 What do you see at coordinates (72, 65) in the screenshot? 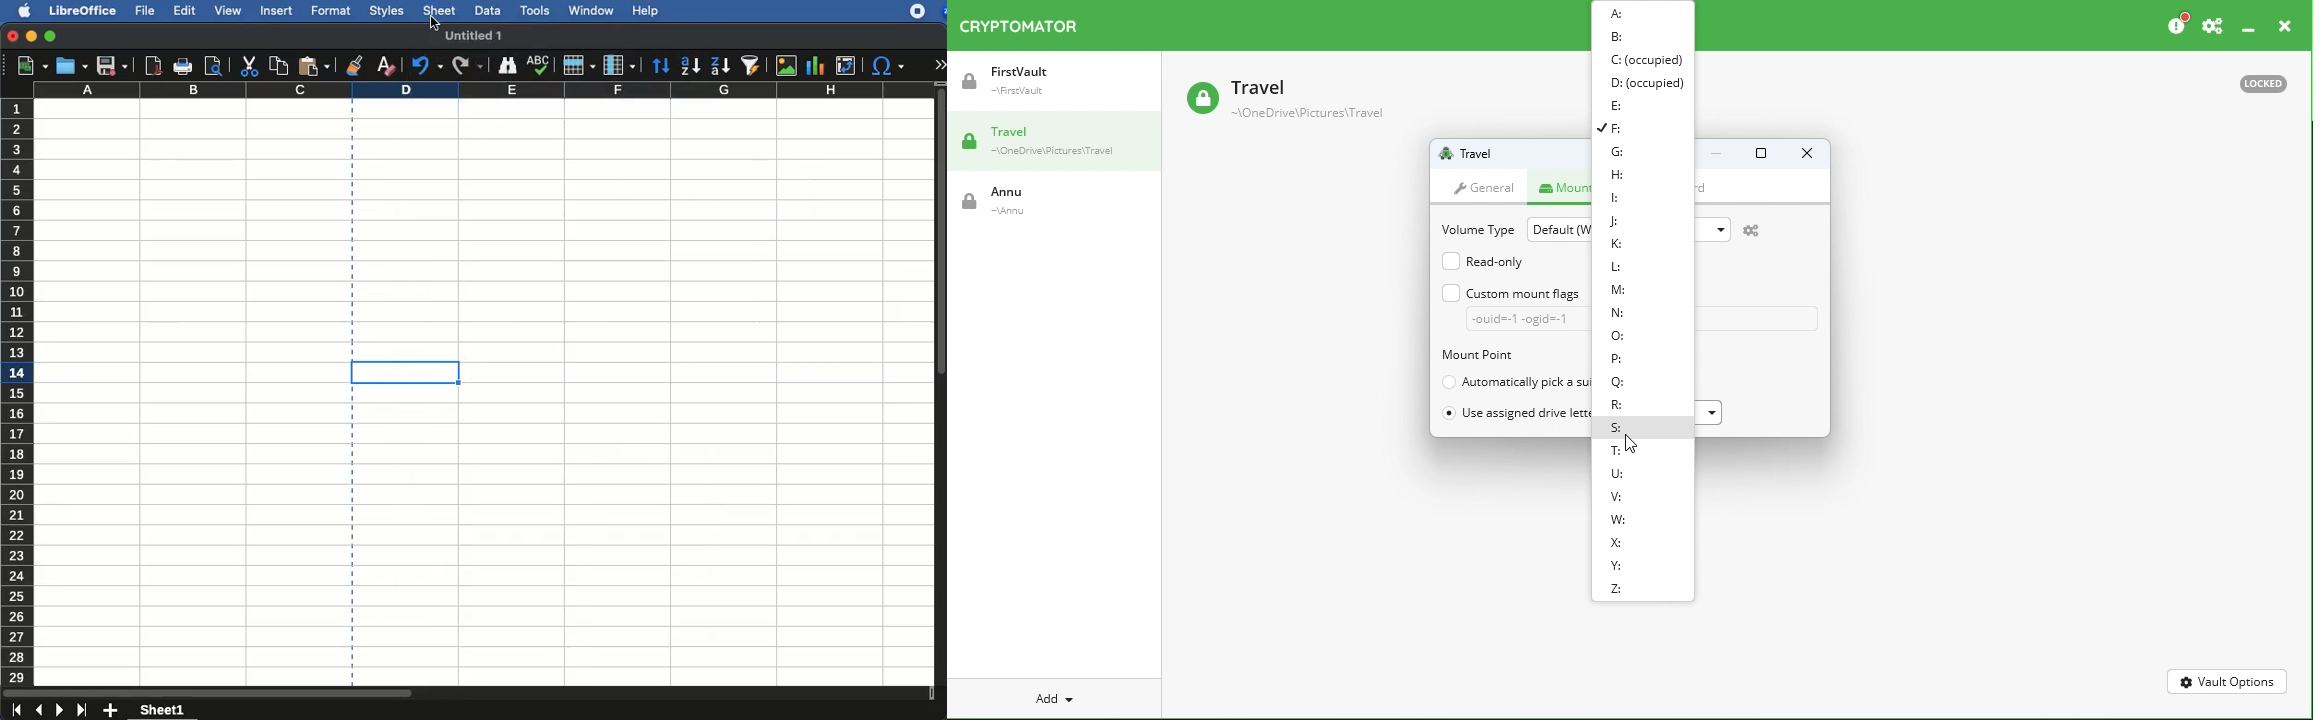
I see `open` at bounding box center [72, 65].